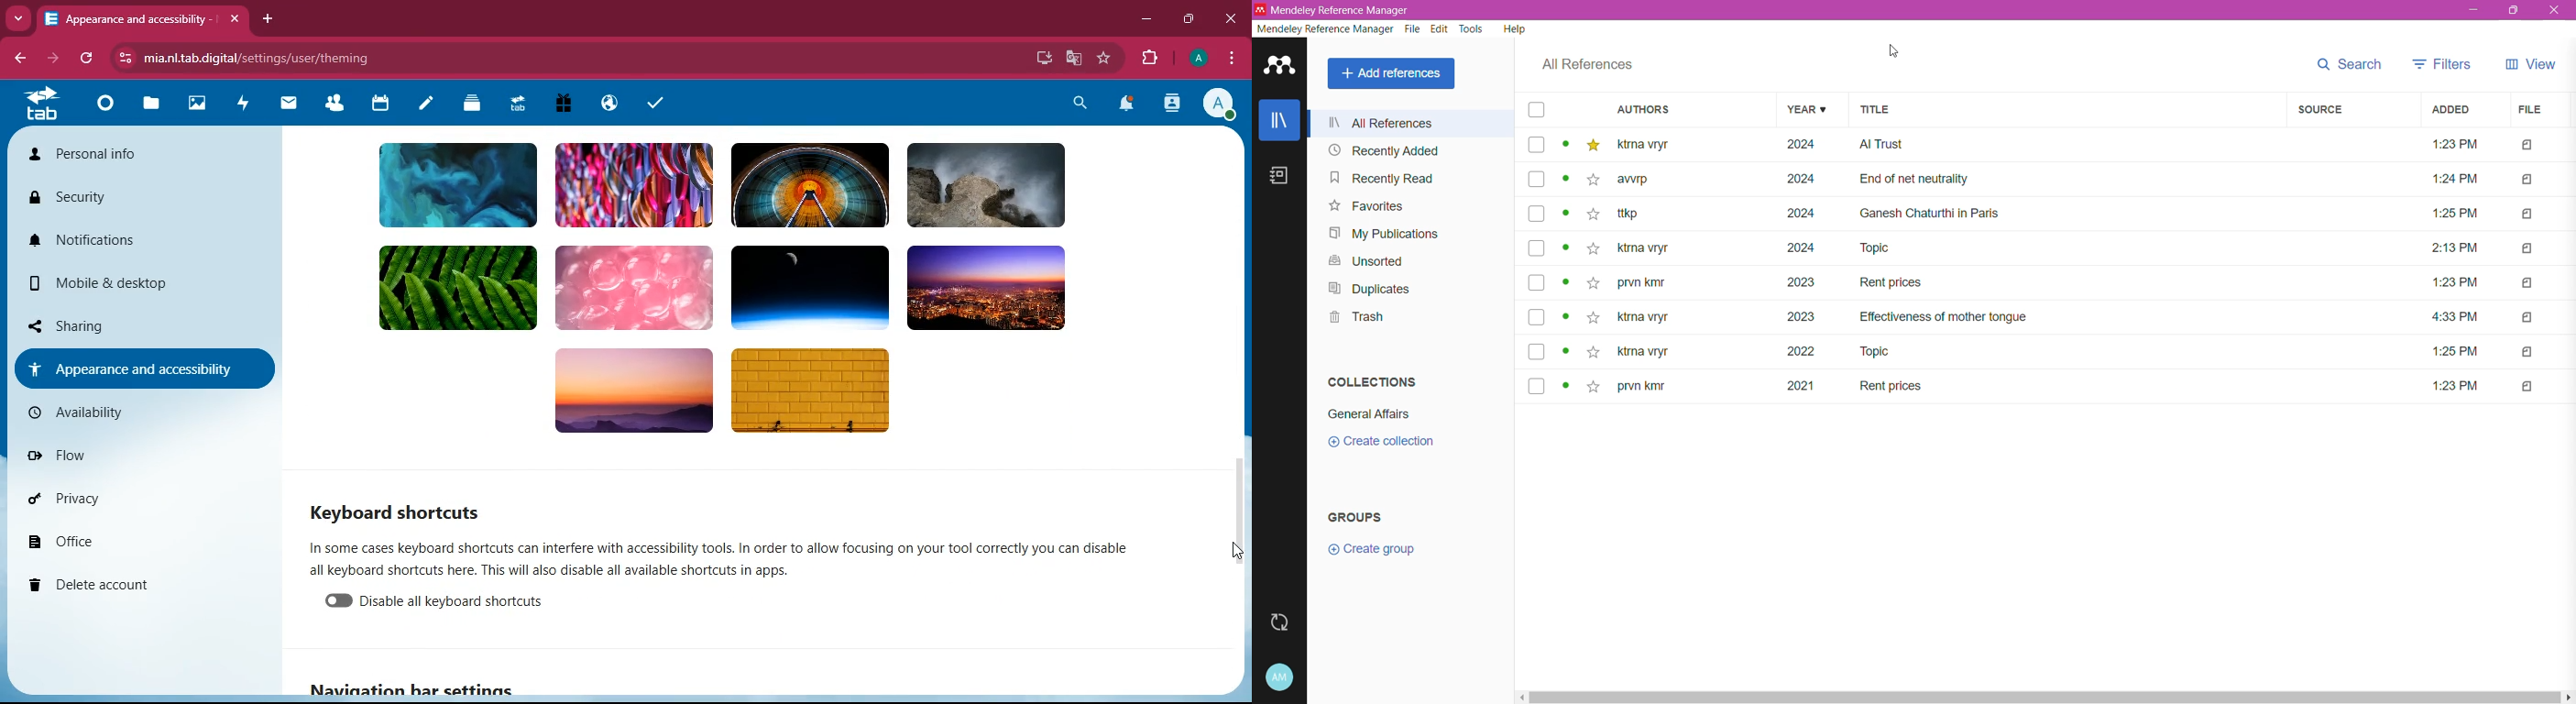 The height and width of the screenshot is (728, 2576). Describe the element at coordinates (1804, 246) in the screenshot. I see `2024` at that location.